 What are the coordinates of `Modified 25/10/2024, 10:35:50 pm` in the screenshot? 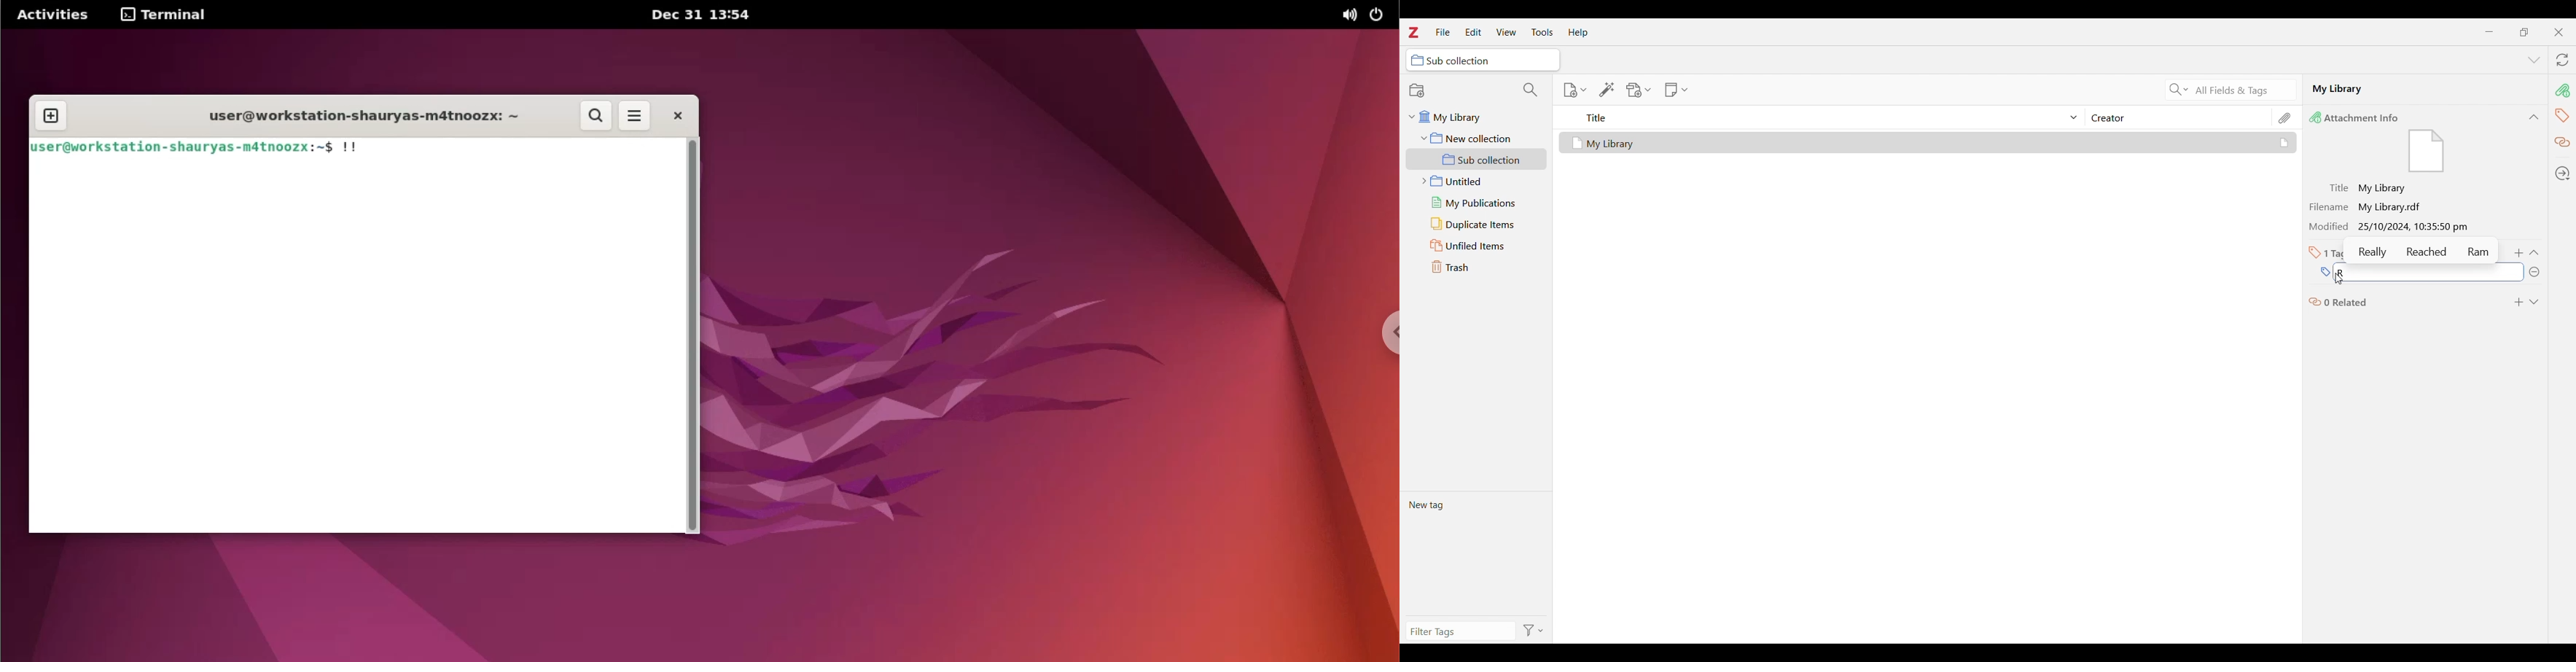 It's located at (2392, 227).